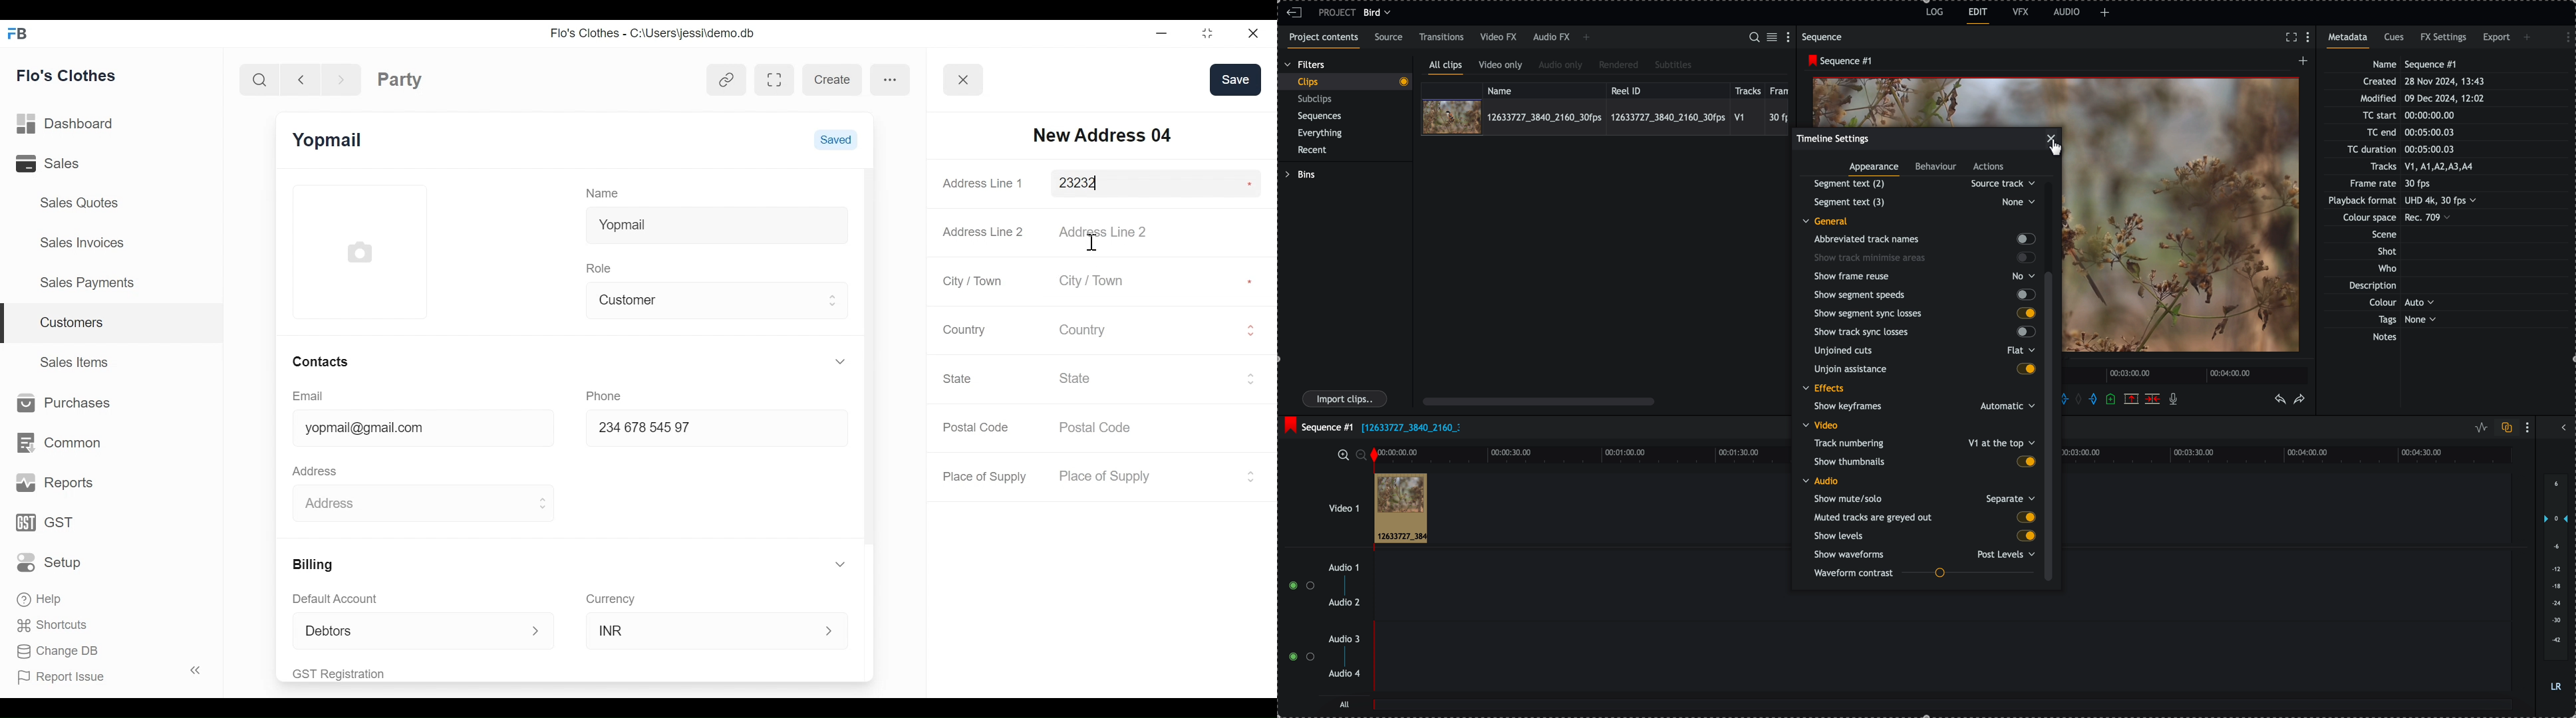 This screenshot has height=728, width=2576. Describe the element at coordinates (344, 598) in the screenshot. I see `Default Account` at that location.